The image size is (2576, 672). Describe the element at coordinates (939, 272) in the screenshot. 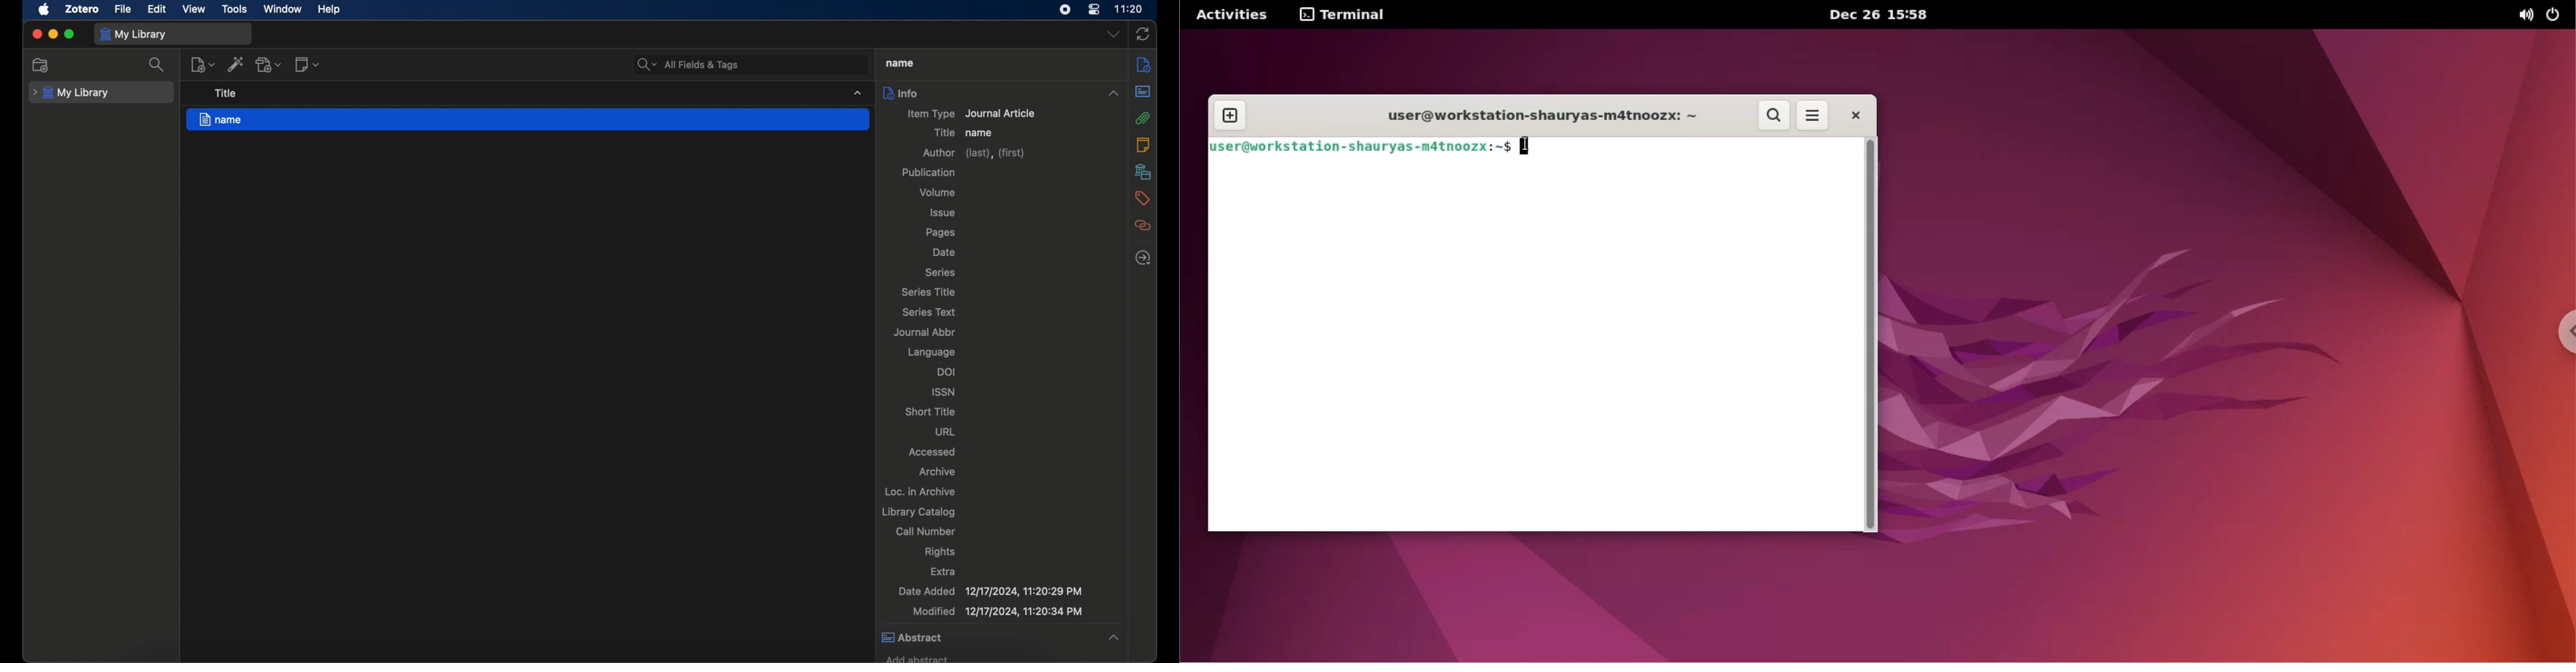

I see `series` at that location.